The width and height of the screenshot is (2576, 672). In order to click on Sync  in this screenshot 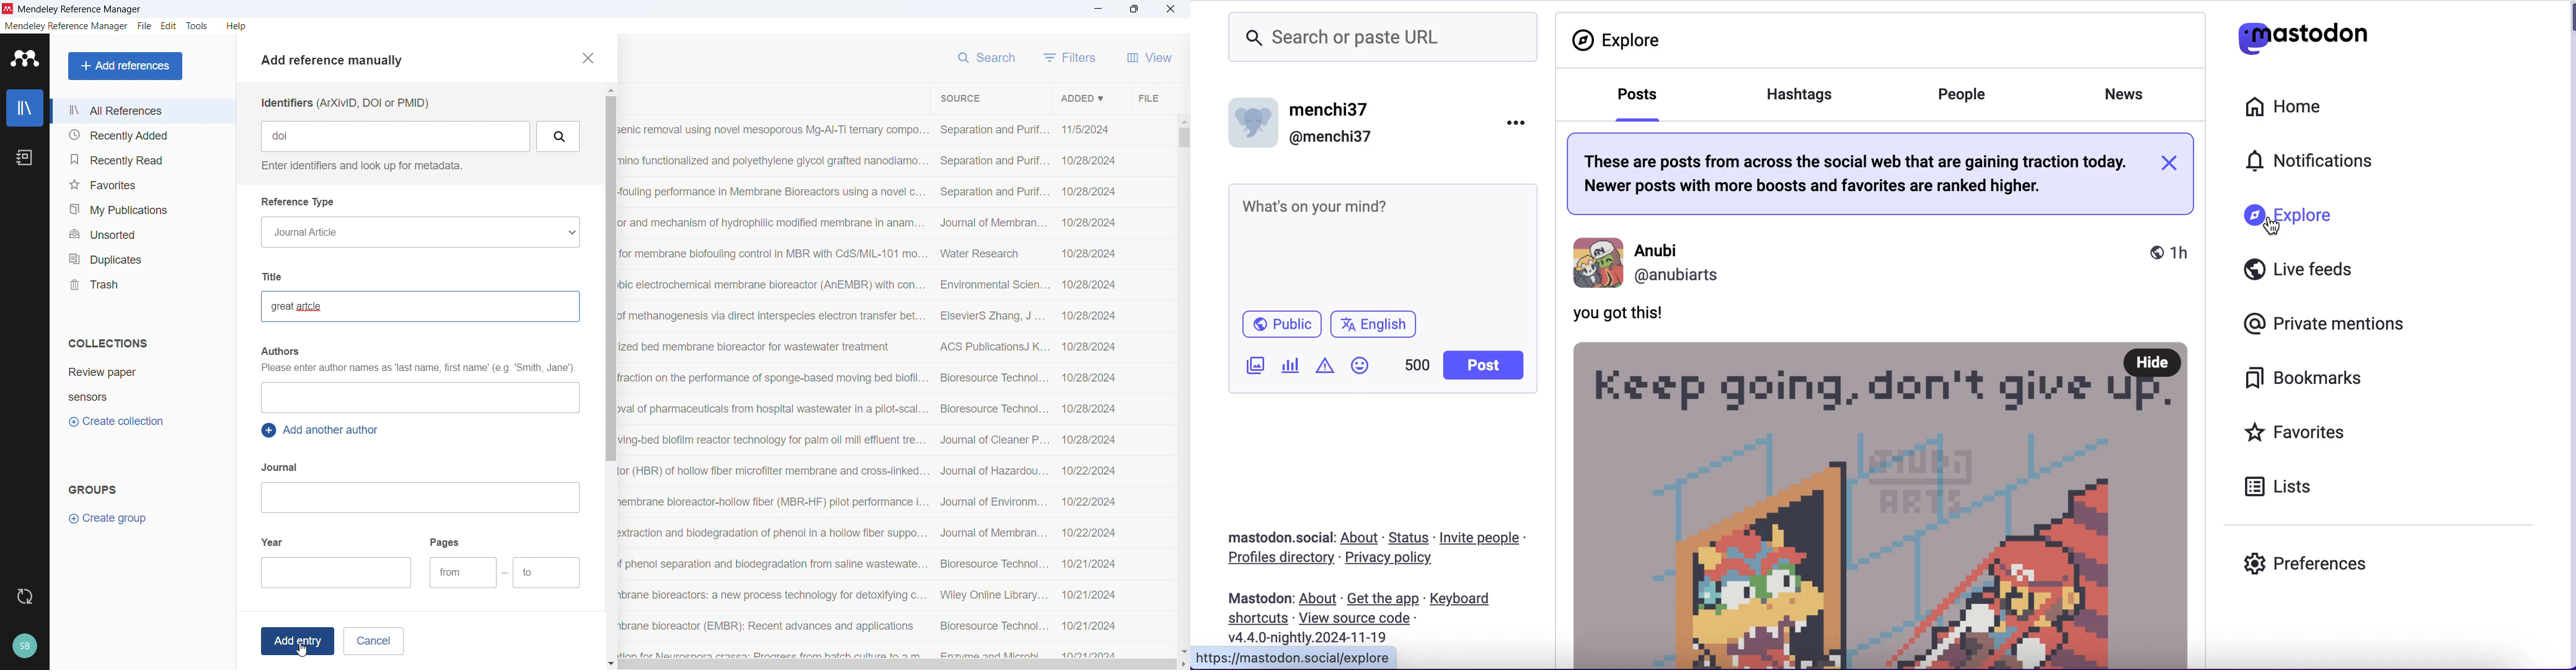, I will do `click(24, 597)`.